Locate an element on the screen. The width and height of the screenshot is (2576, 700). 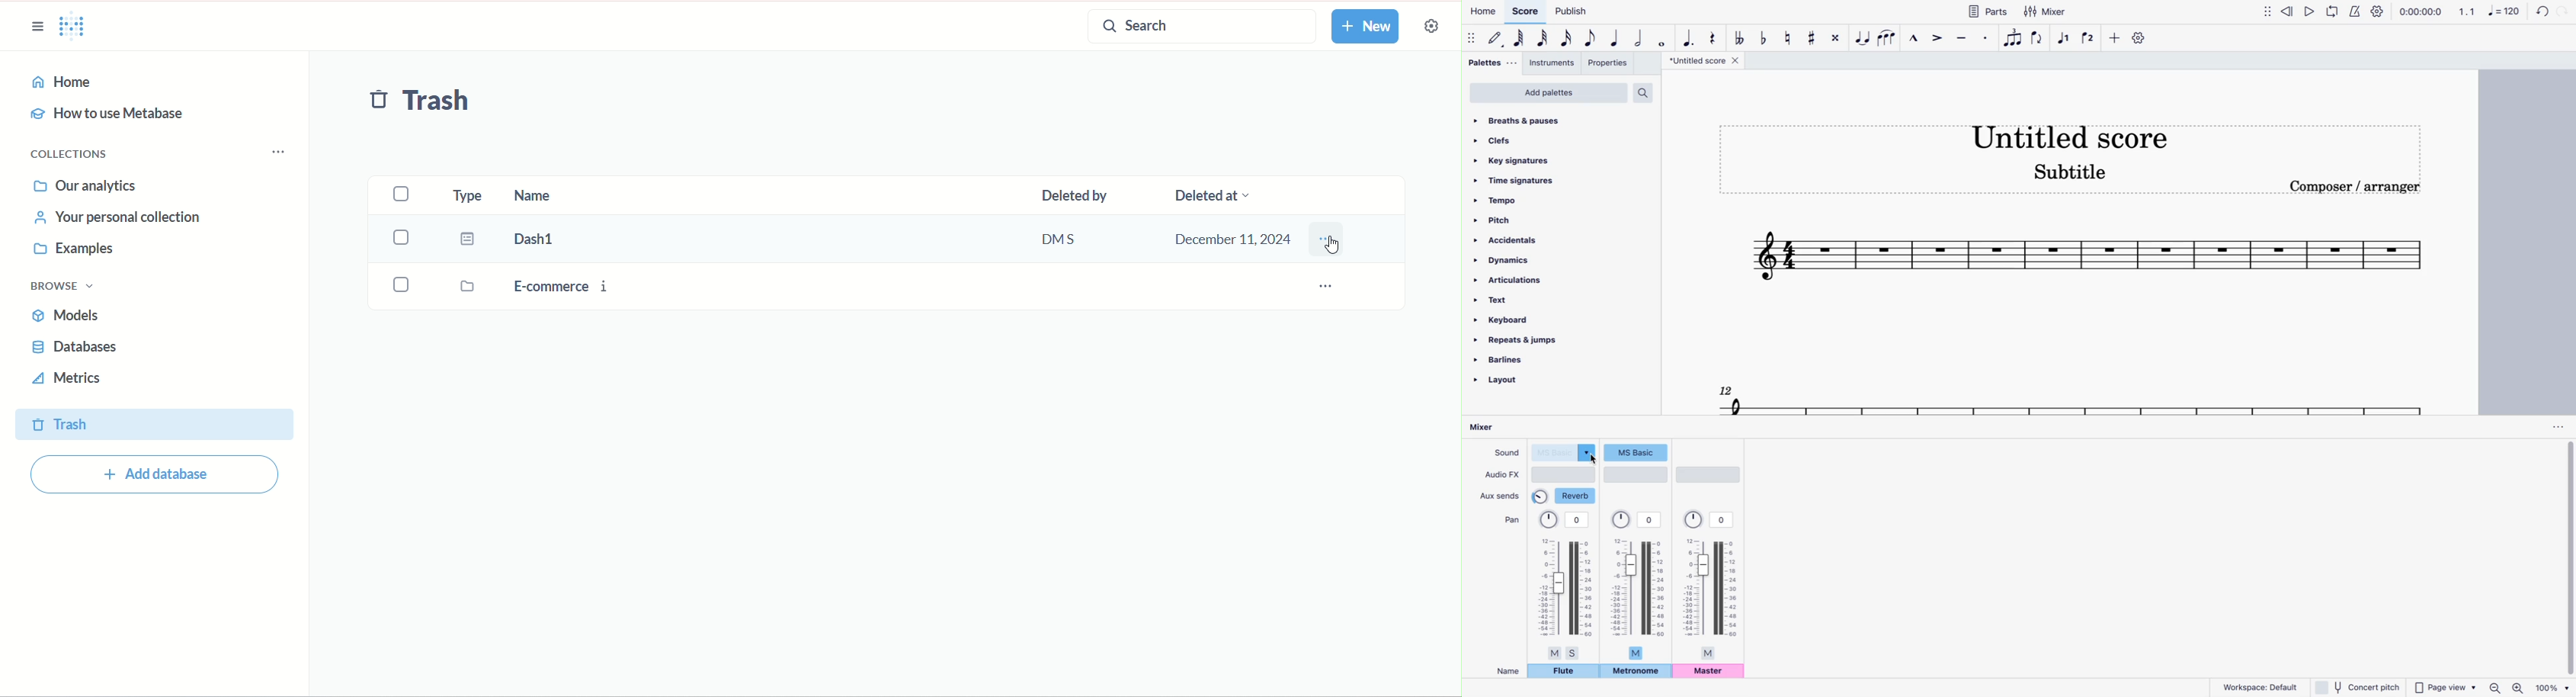
rest is located at coordinates (1713, 35).